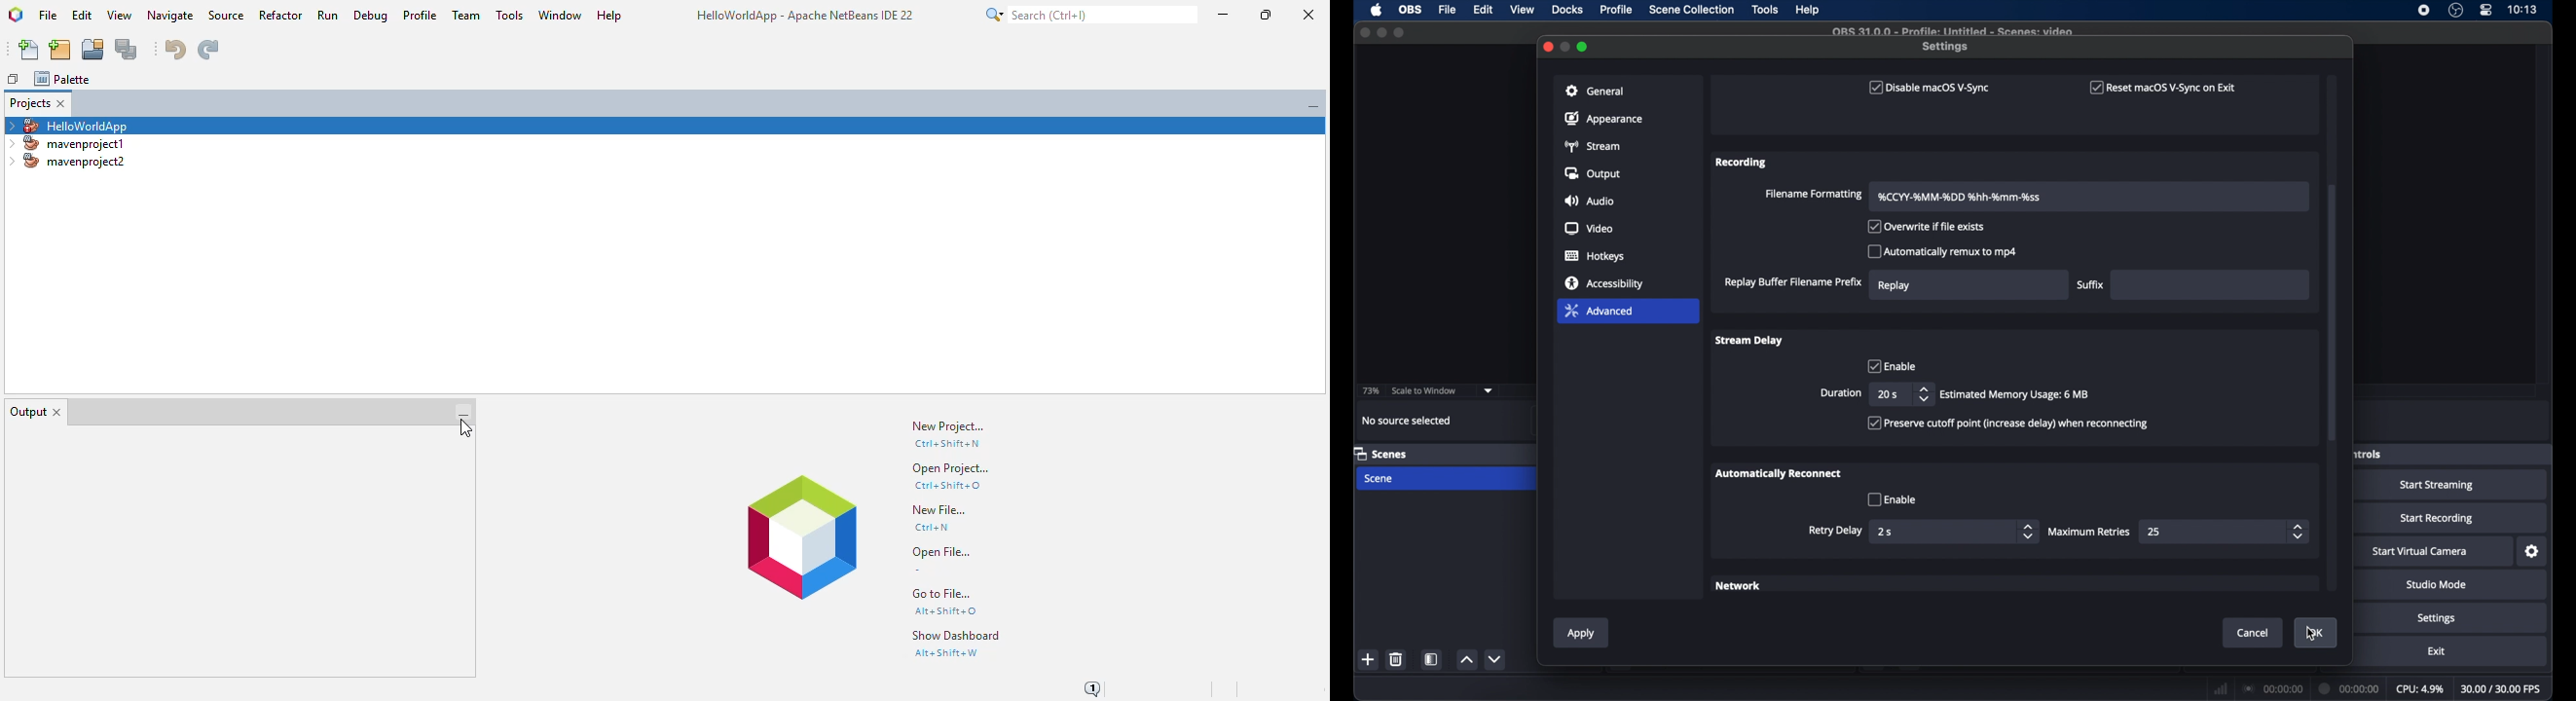  Describe the element at coordinates (1748, 339) in the screenshot. I see `stream delay` at that location.